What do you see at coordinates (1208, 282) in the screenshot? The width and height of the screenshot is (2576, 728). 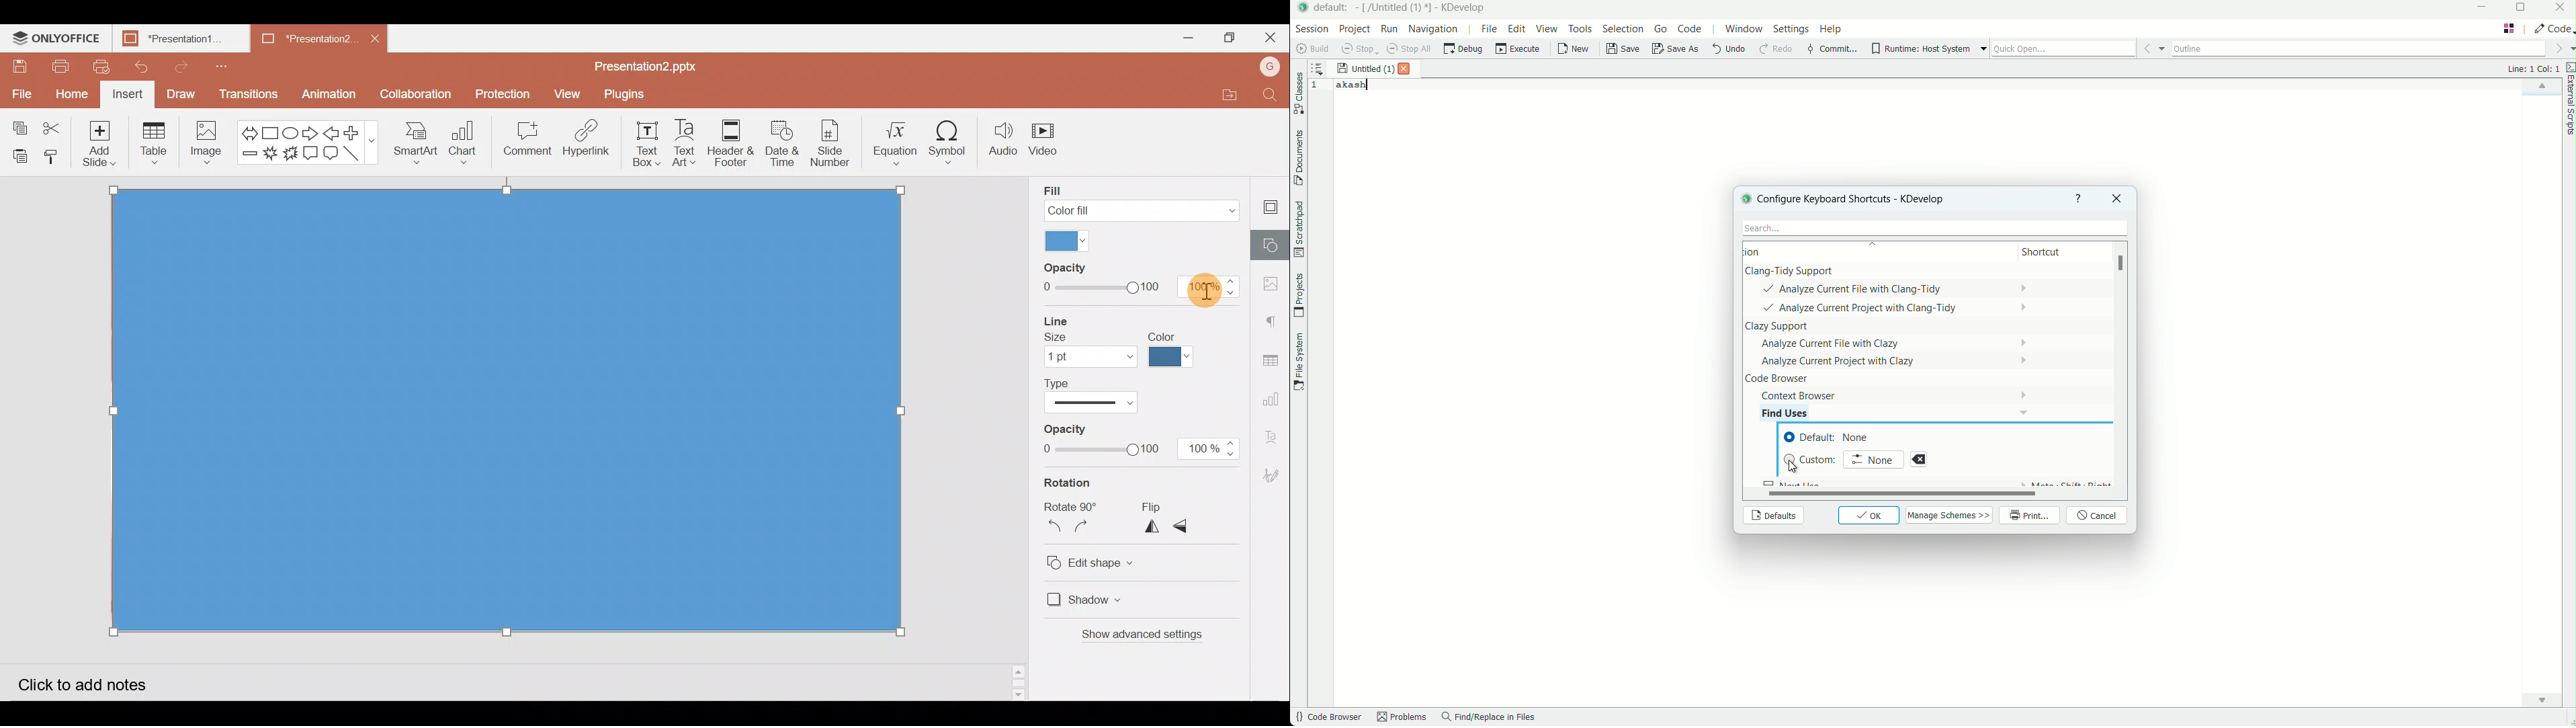 I see `100%` at bounding box center [1208, 282].